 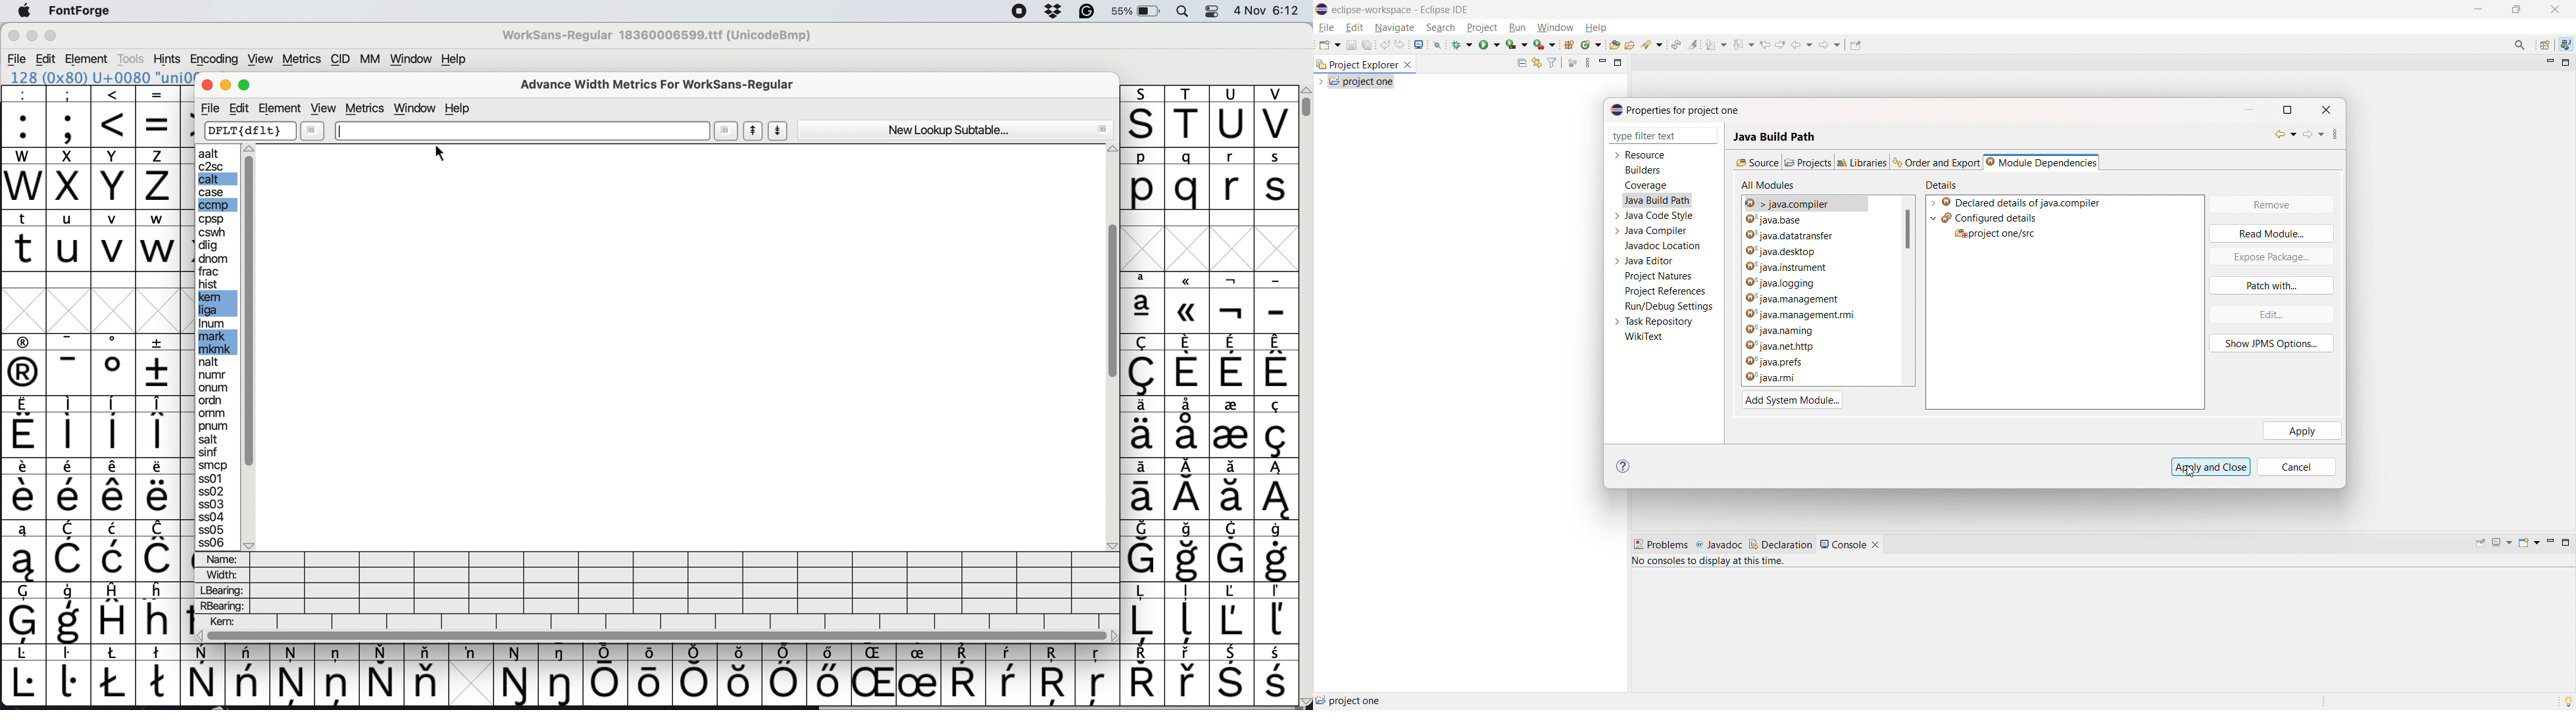 I want to click on CID, so click(x=342, y=60).